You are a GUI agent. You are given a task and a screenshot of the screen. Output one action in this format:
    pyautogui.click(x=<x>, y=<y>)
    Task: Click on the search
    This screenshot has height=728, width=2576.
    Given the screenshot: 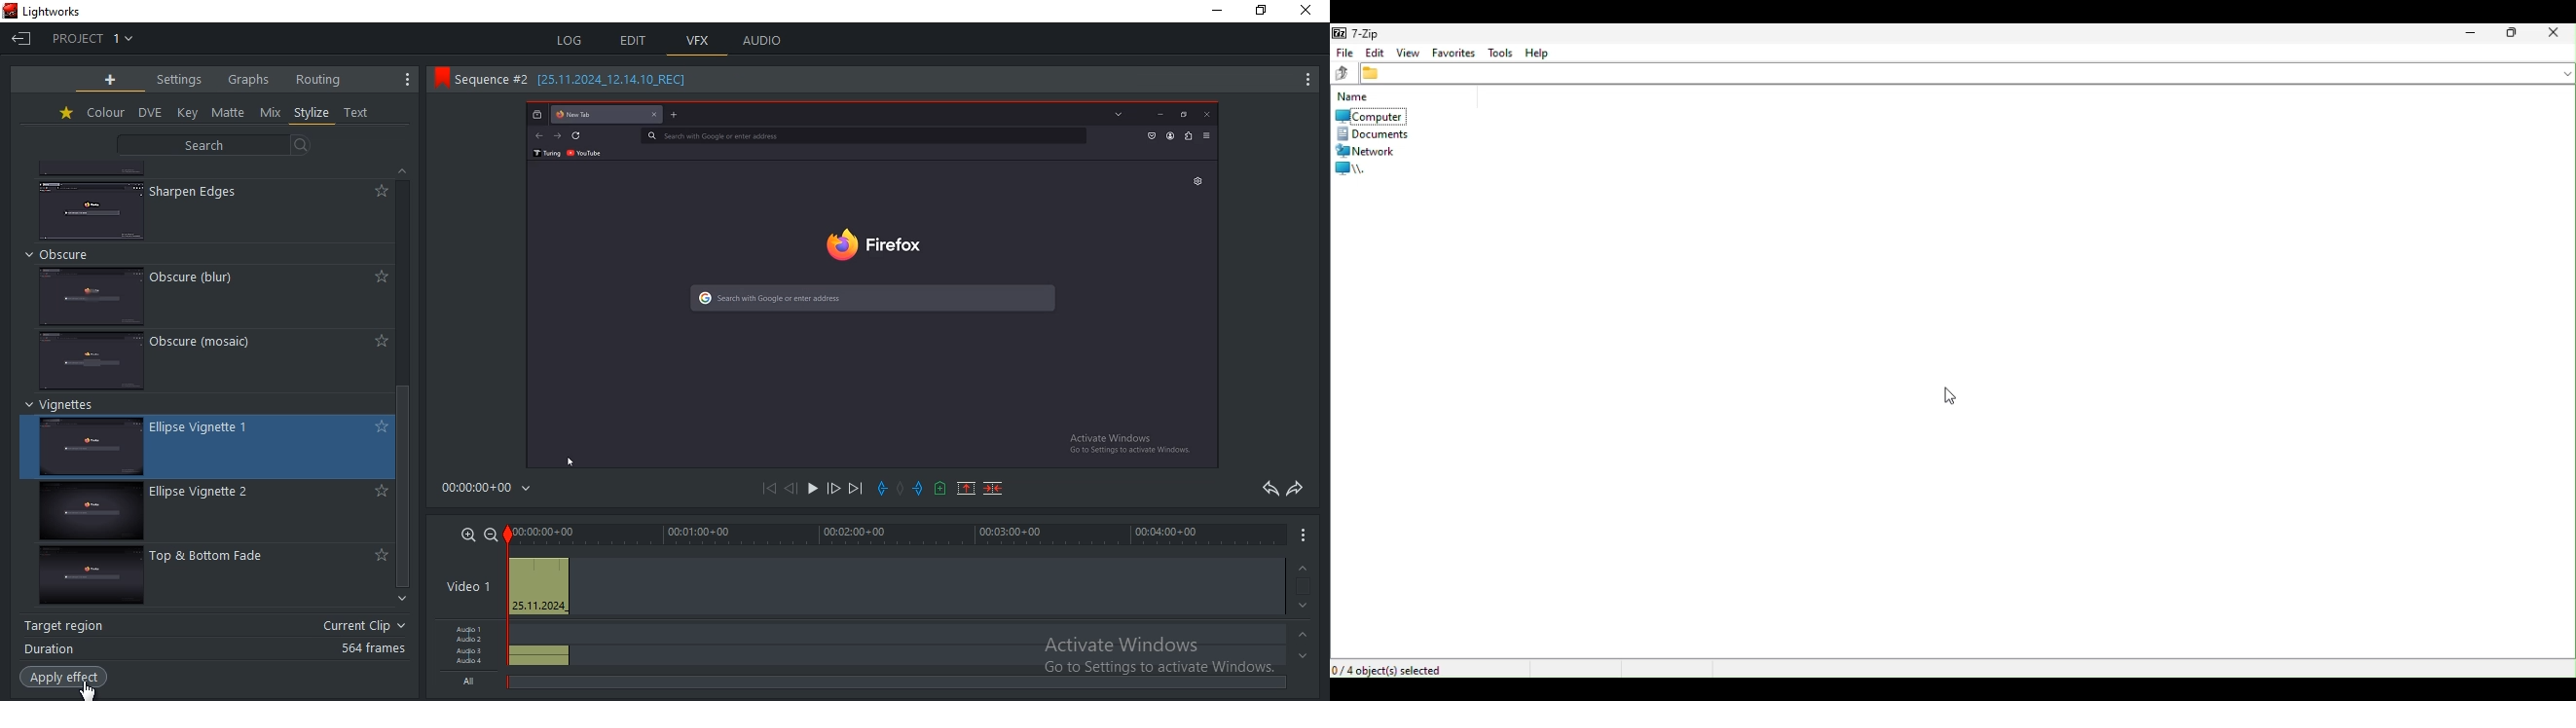 What is the action you would take?
    pyautogui.click(x=214, y=145)
    